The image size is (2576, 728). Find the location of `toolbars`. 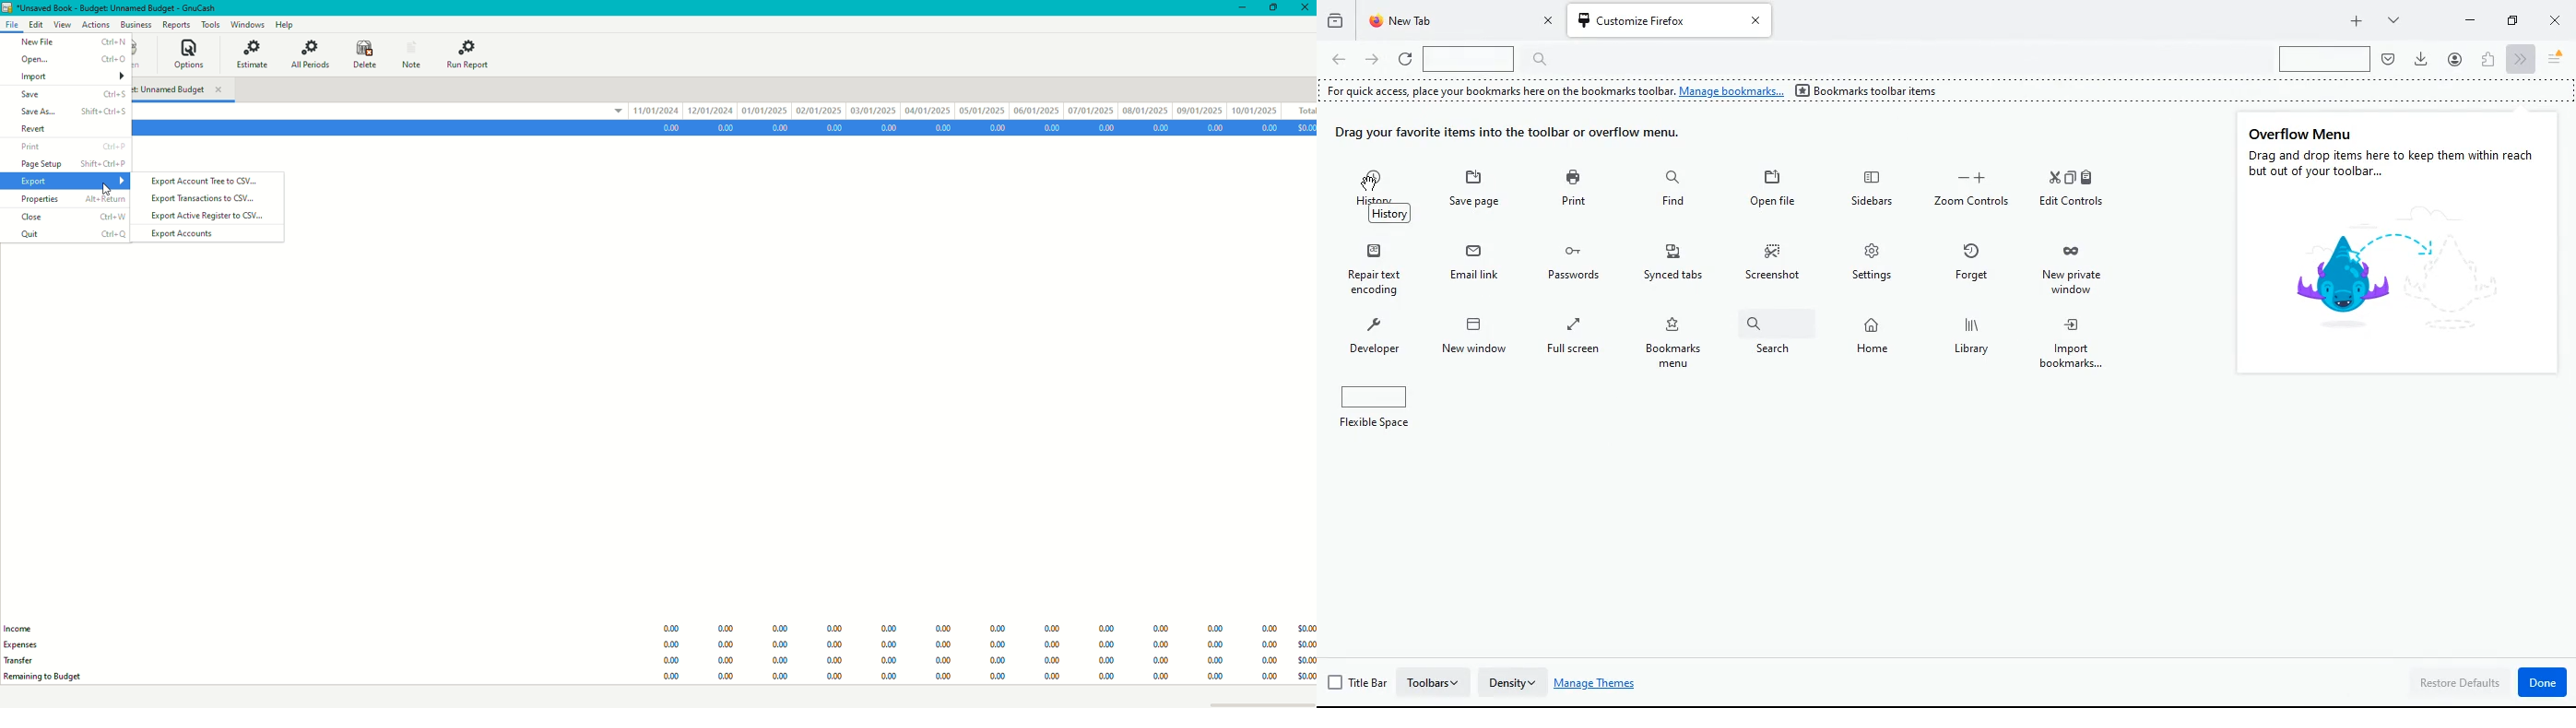

toolbars is located at coordinates (1436, 681).